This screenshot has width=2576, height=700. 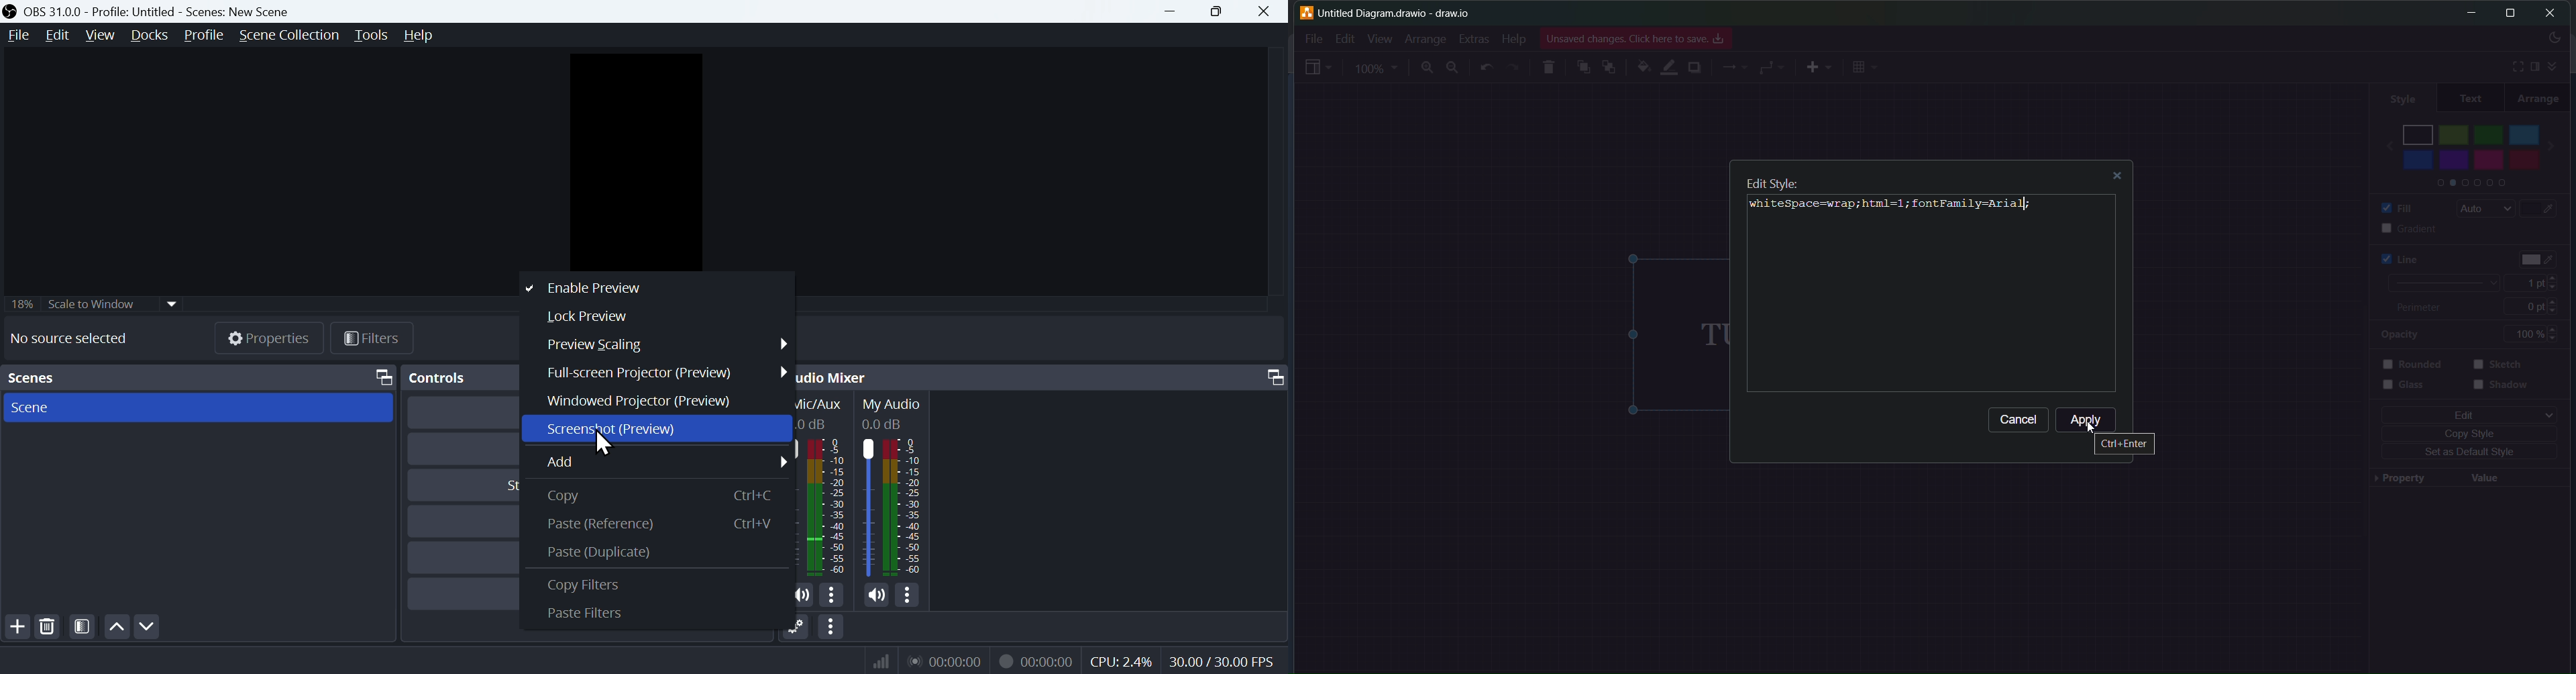 I want to click on Add, so click(x=658, y=463).